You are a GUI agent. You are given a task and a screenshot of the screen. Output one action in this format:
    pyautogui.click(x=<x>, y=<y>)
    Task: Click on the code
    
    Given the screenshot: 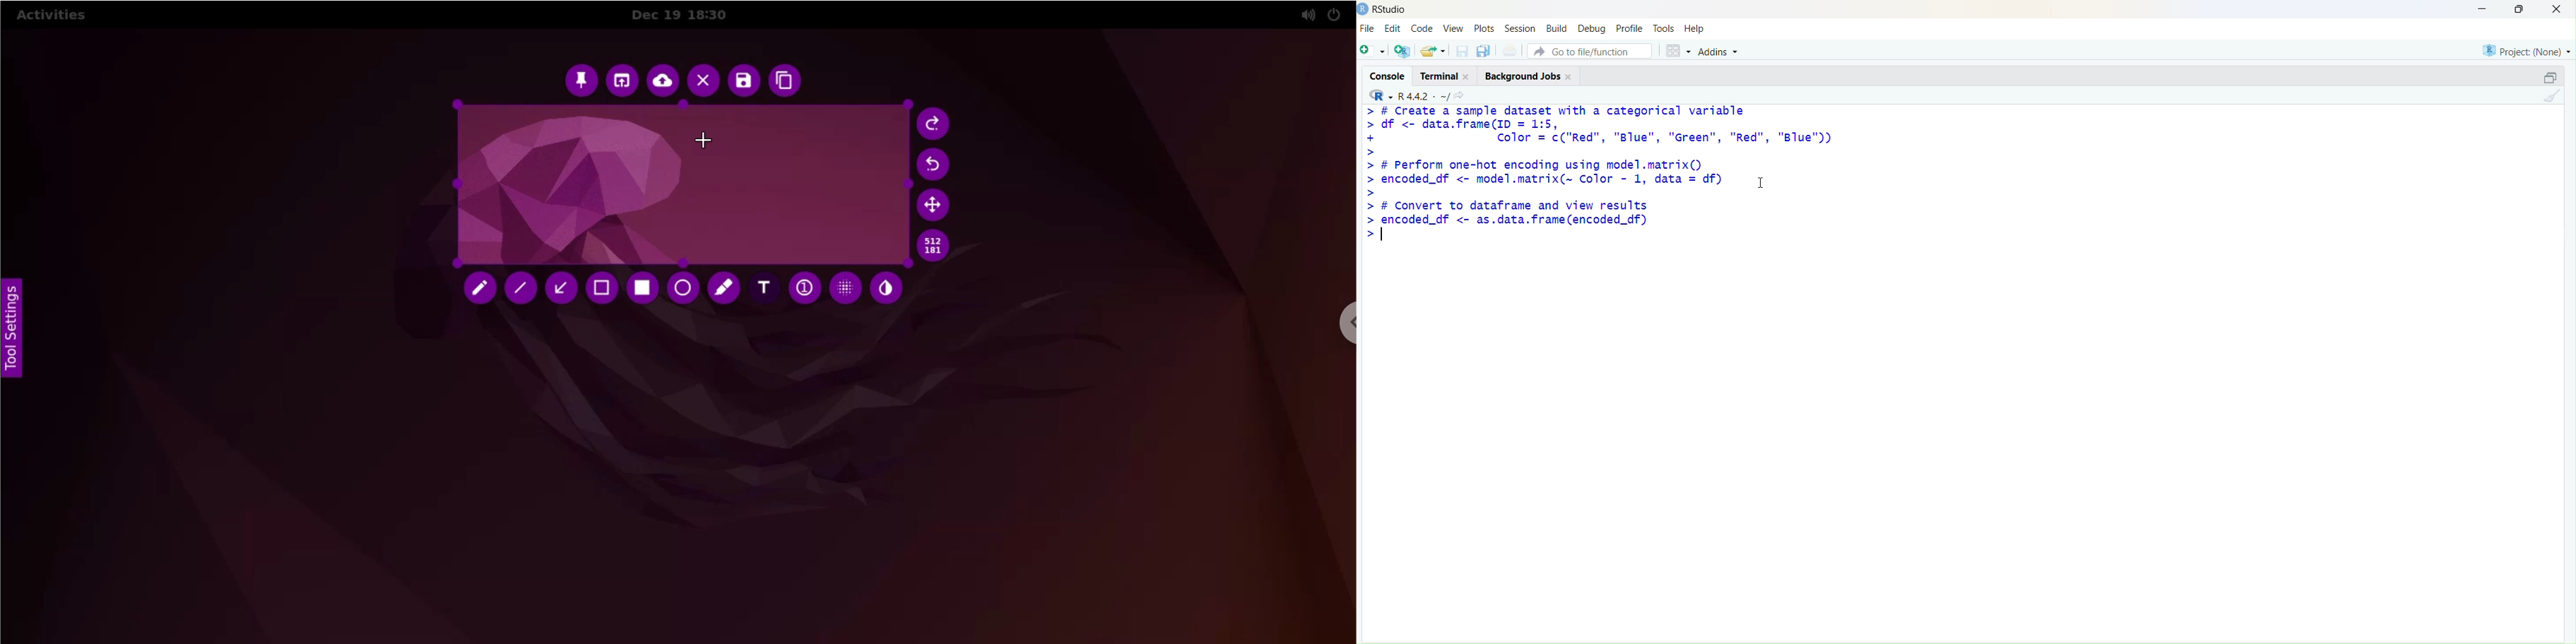 What is the action you would take?
    pyautogui.click(x=1422, y=29)
    